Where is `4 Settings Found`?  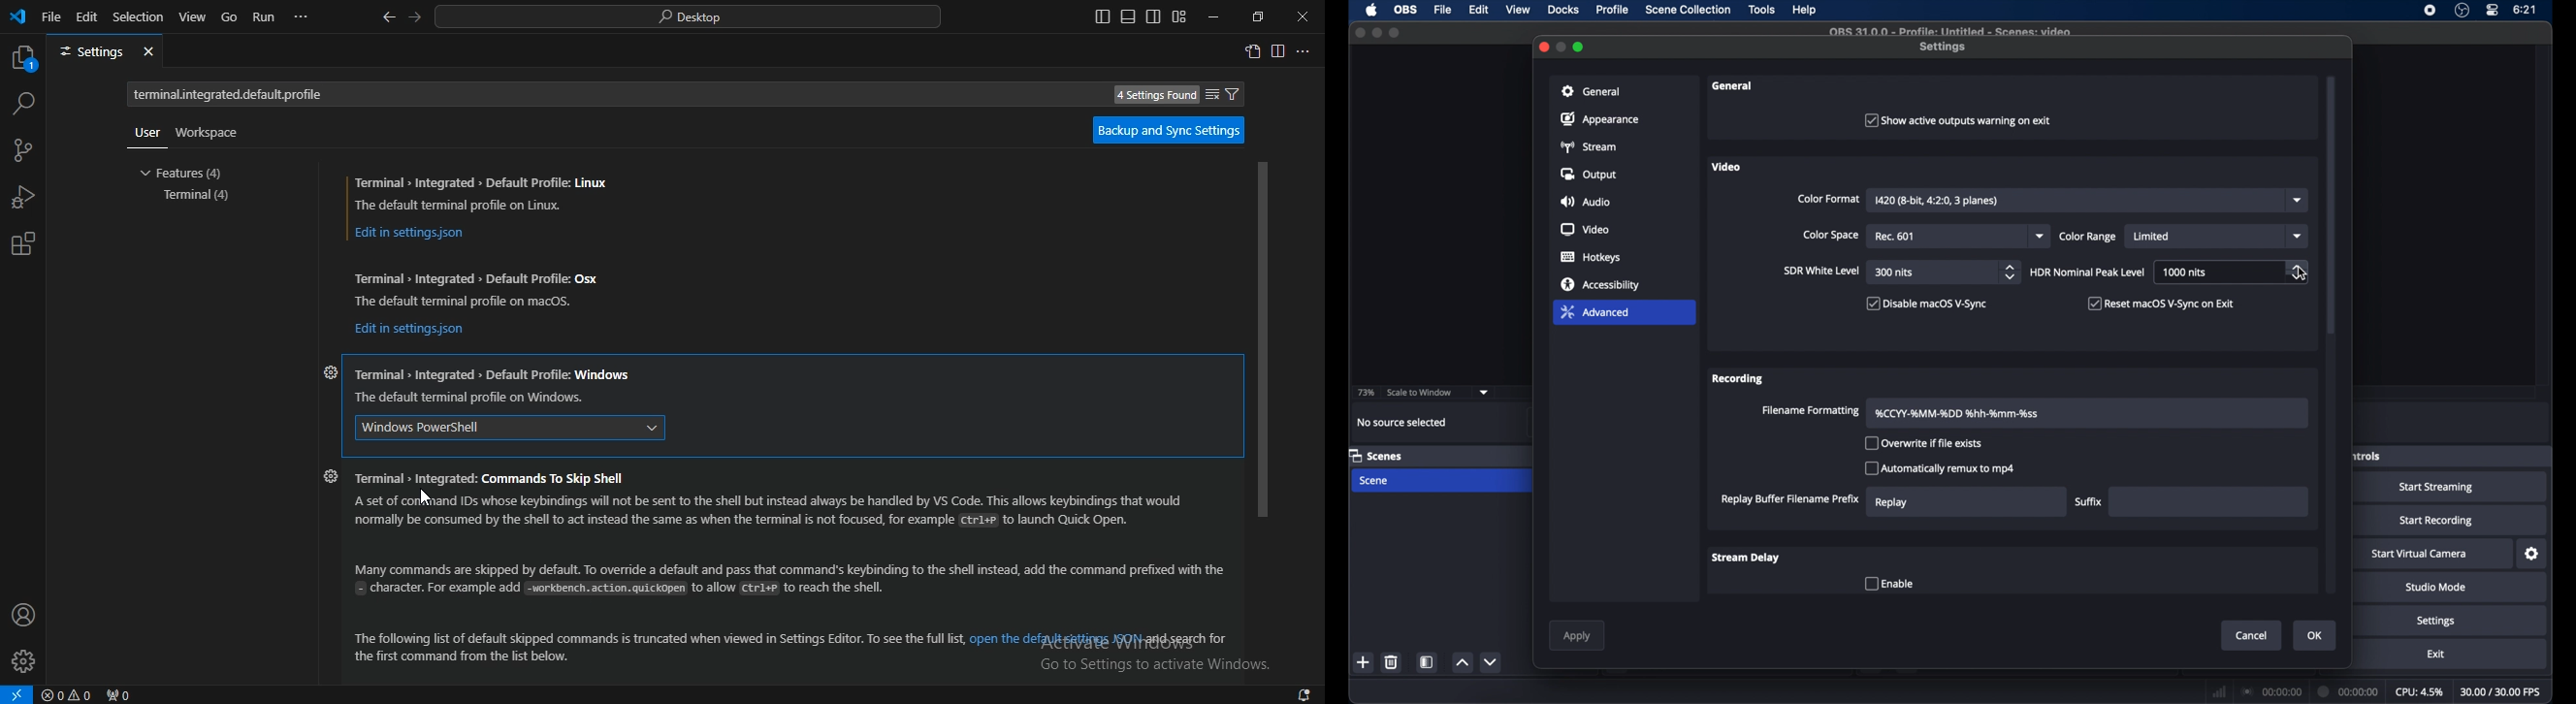
4 Settings Found is located at coordinates (1158, 95).